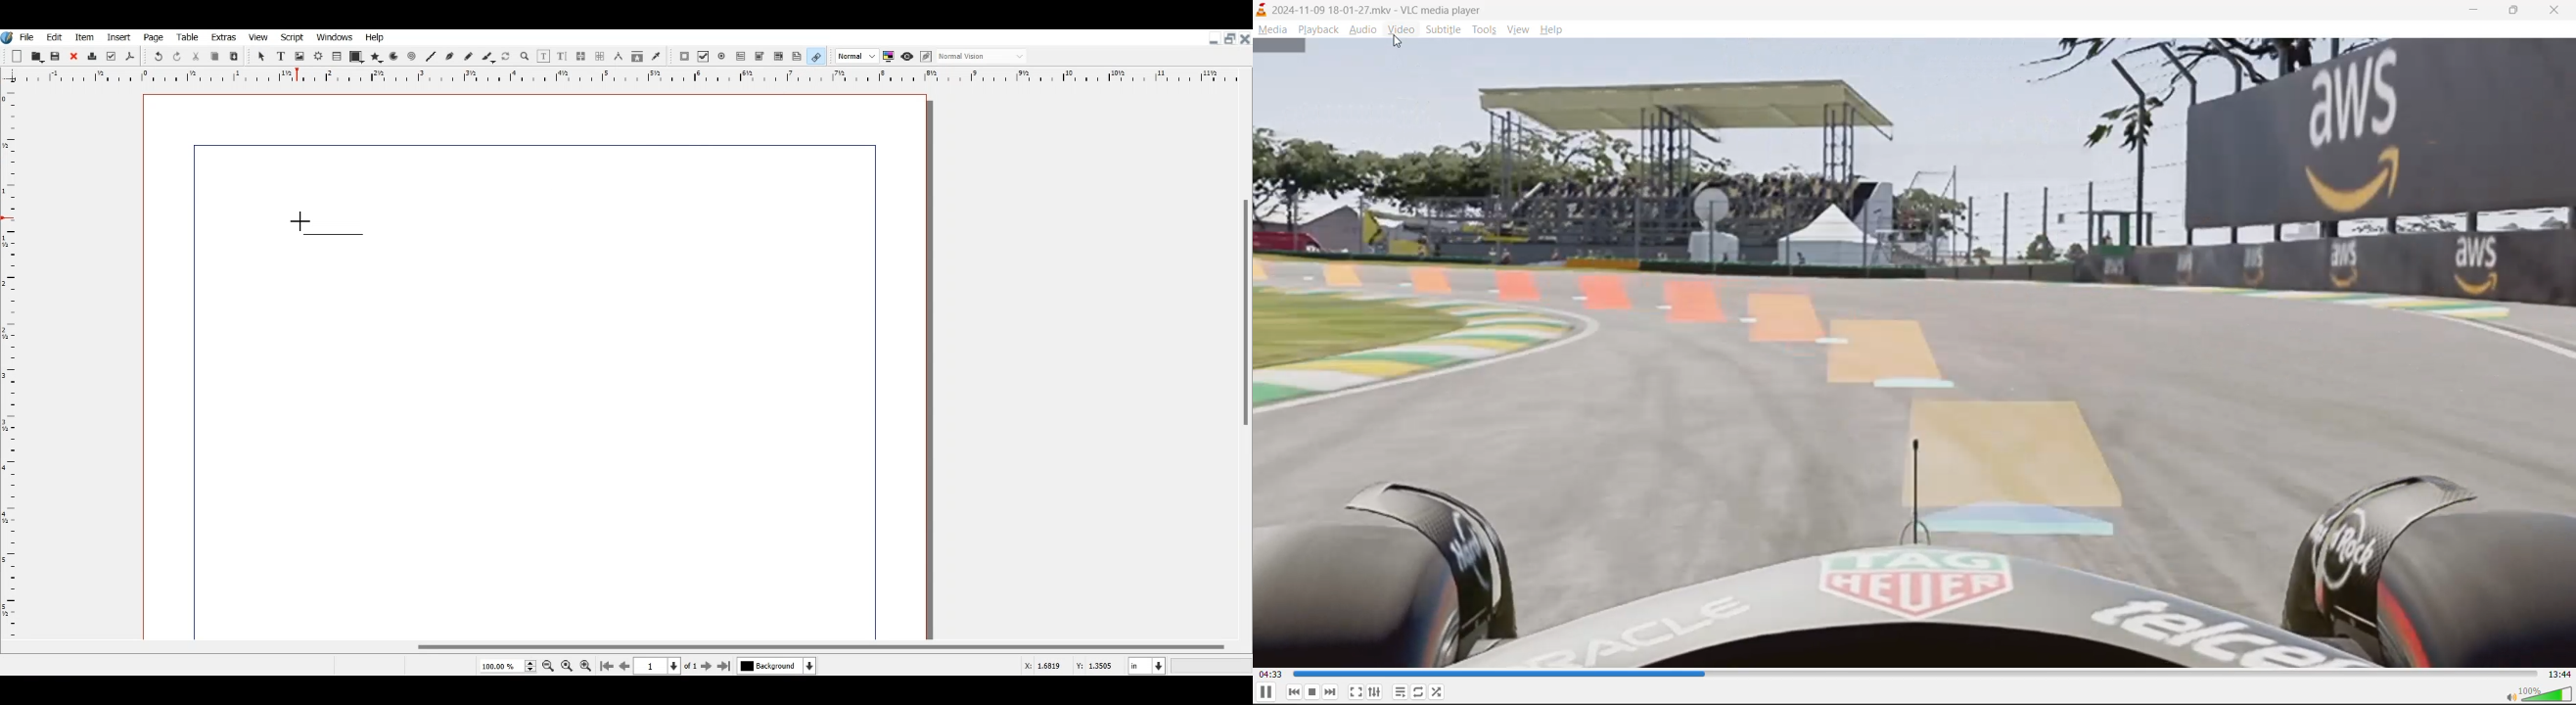 The height and width of the screenshot is (728, 2576). I want to click on Open, so click(38, 56).